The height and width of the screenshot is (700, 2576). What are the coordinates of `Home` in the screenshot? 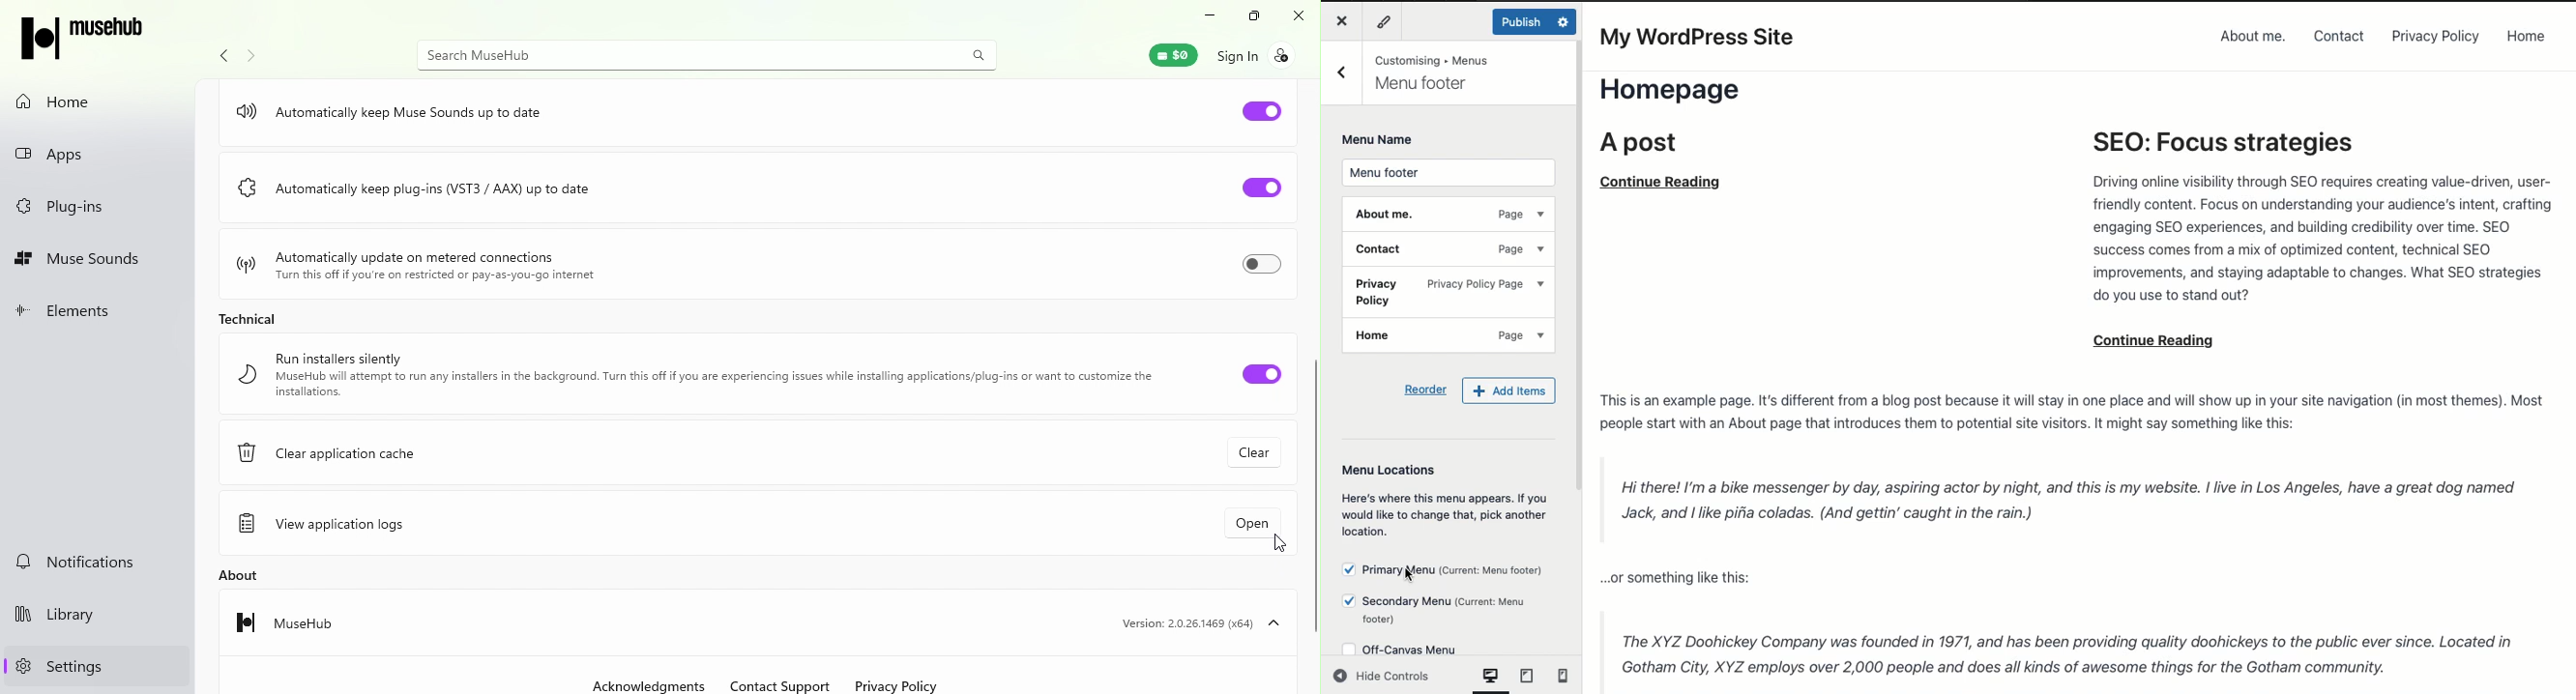 It's located at (2527, 34).